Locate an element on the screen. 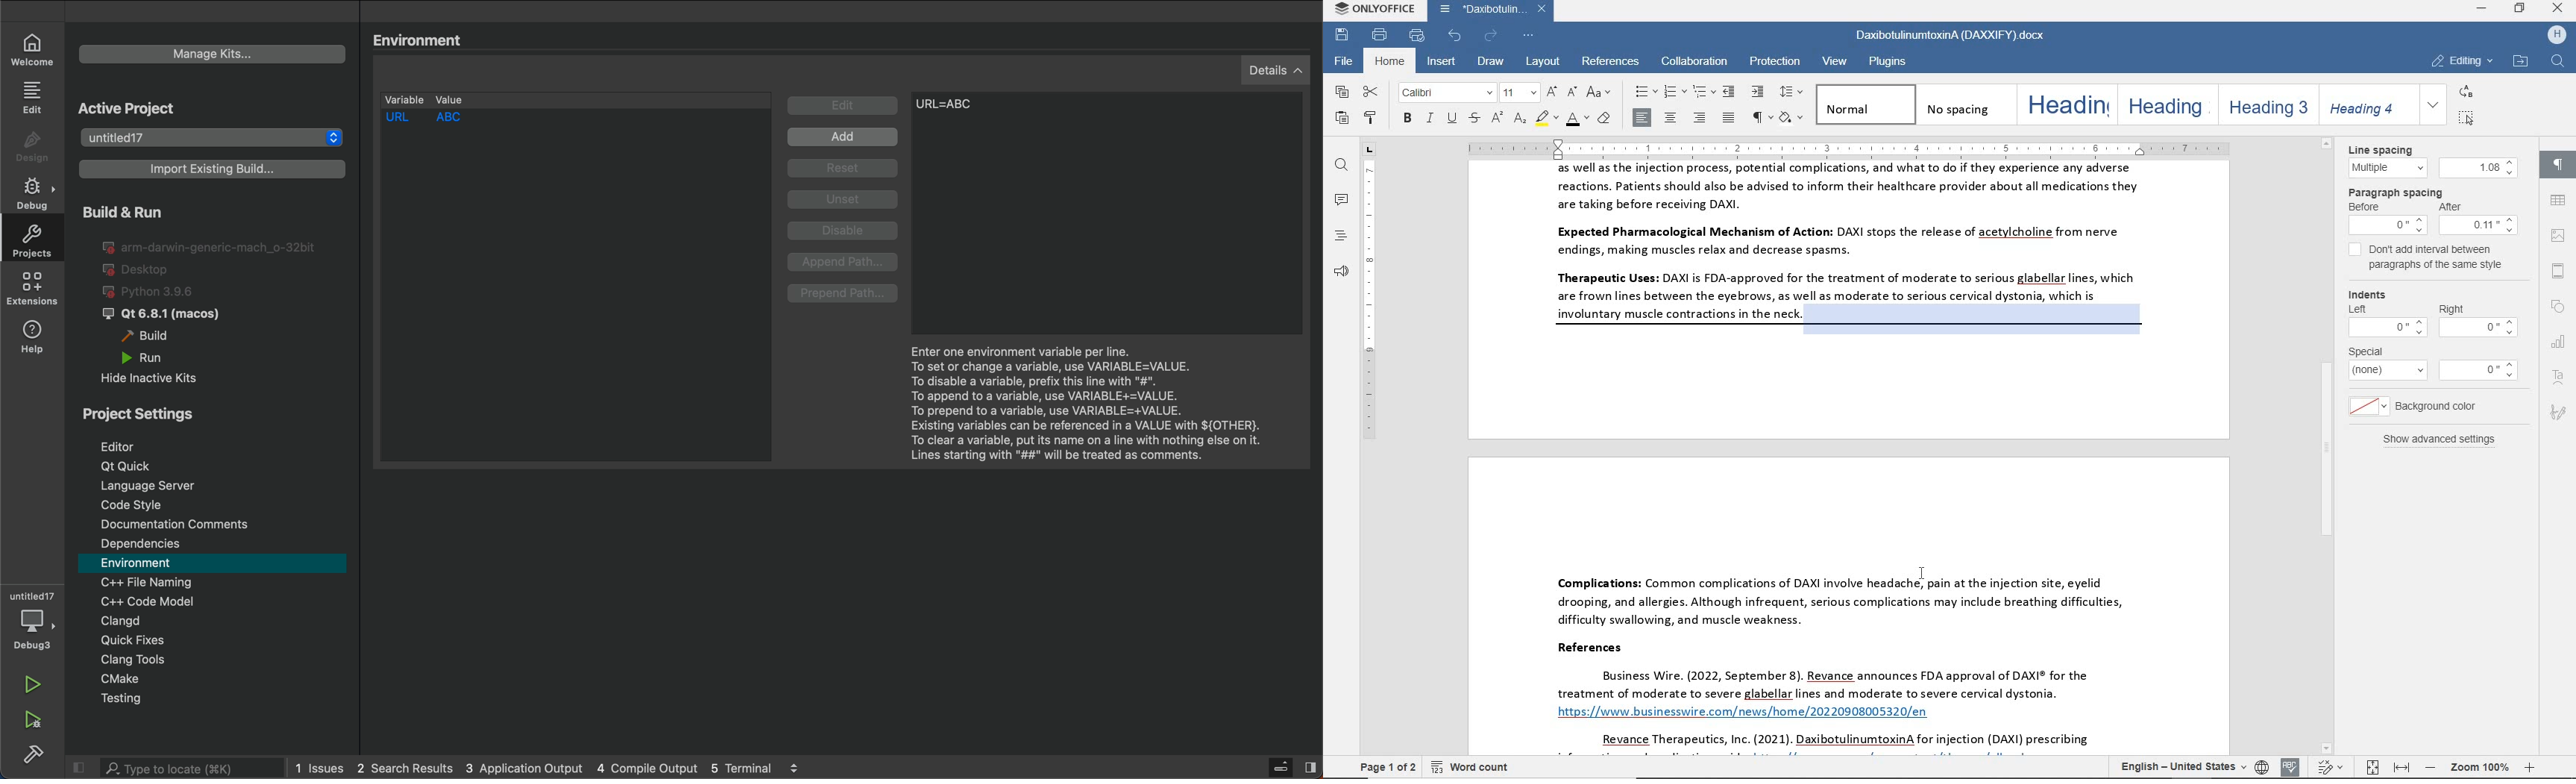  table is located at coordinates (2557, 201).